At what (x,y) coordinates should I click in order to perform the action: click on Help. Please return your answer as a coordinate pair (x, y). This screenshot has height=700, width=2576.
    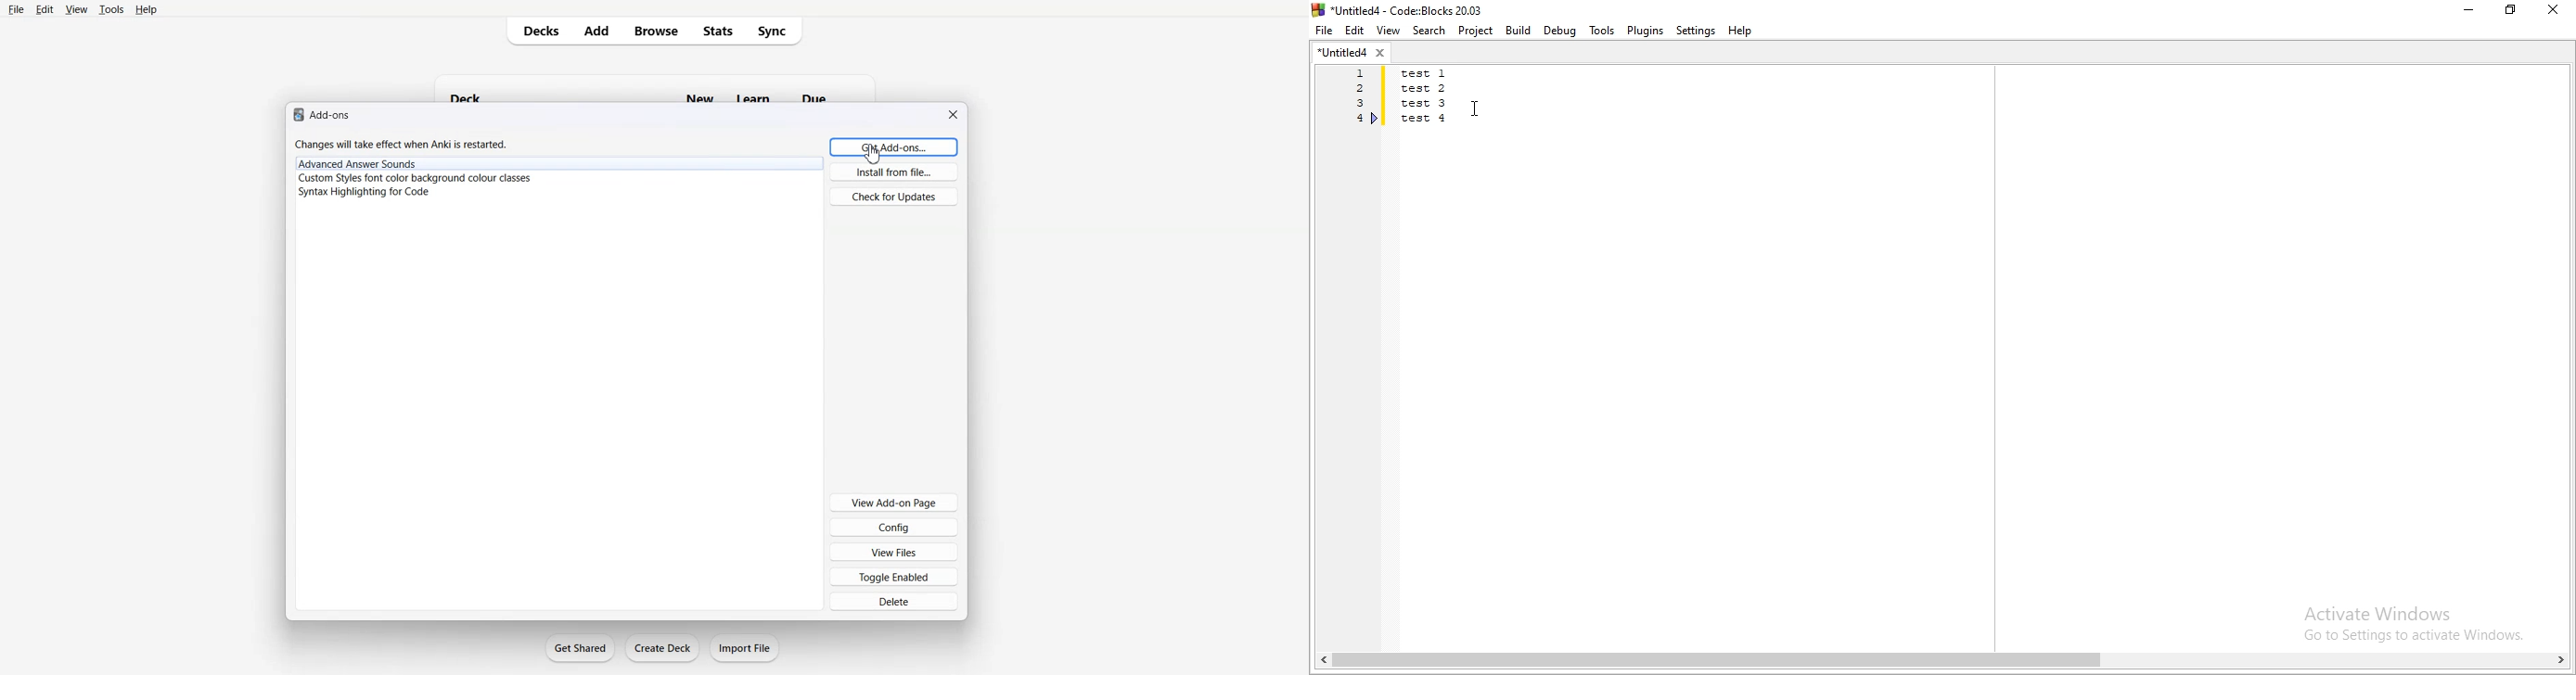
    Looking at the image, I should click on (147, 9).